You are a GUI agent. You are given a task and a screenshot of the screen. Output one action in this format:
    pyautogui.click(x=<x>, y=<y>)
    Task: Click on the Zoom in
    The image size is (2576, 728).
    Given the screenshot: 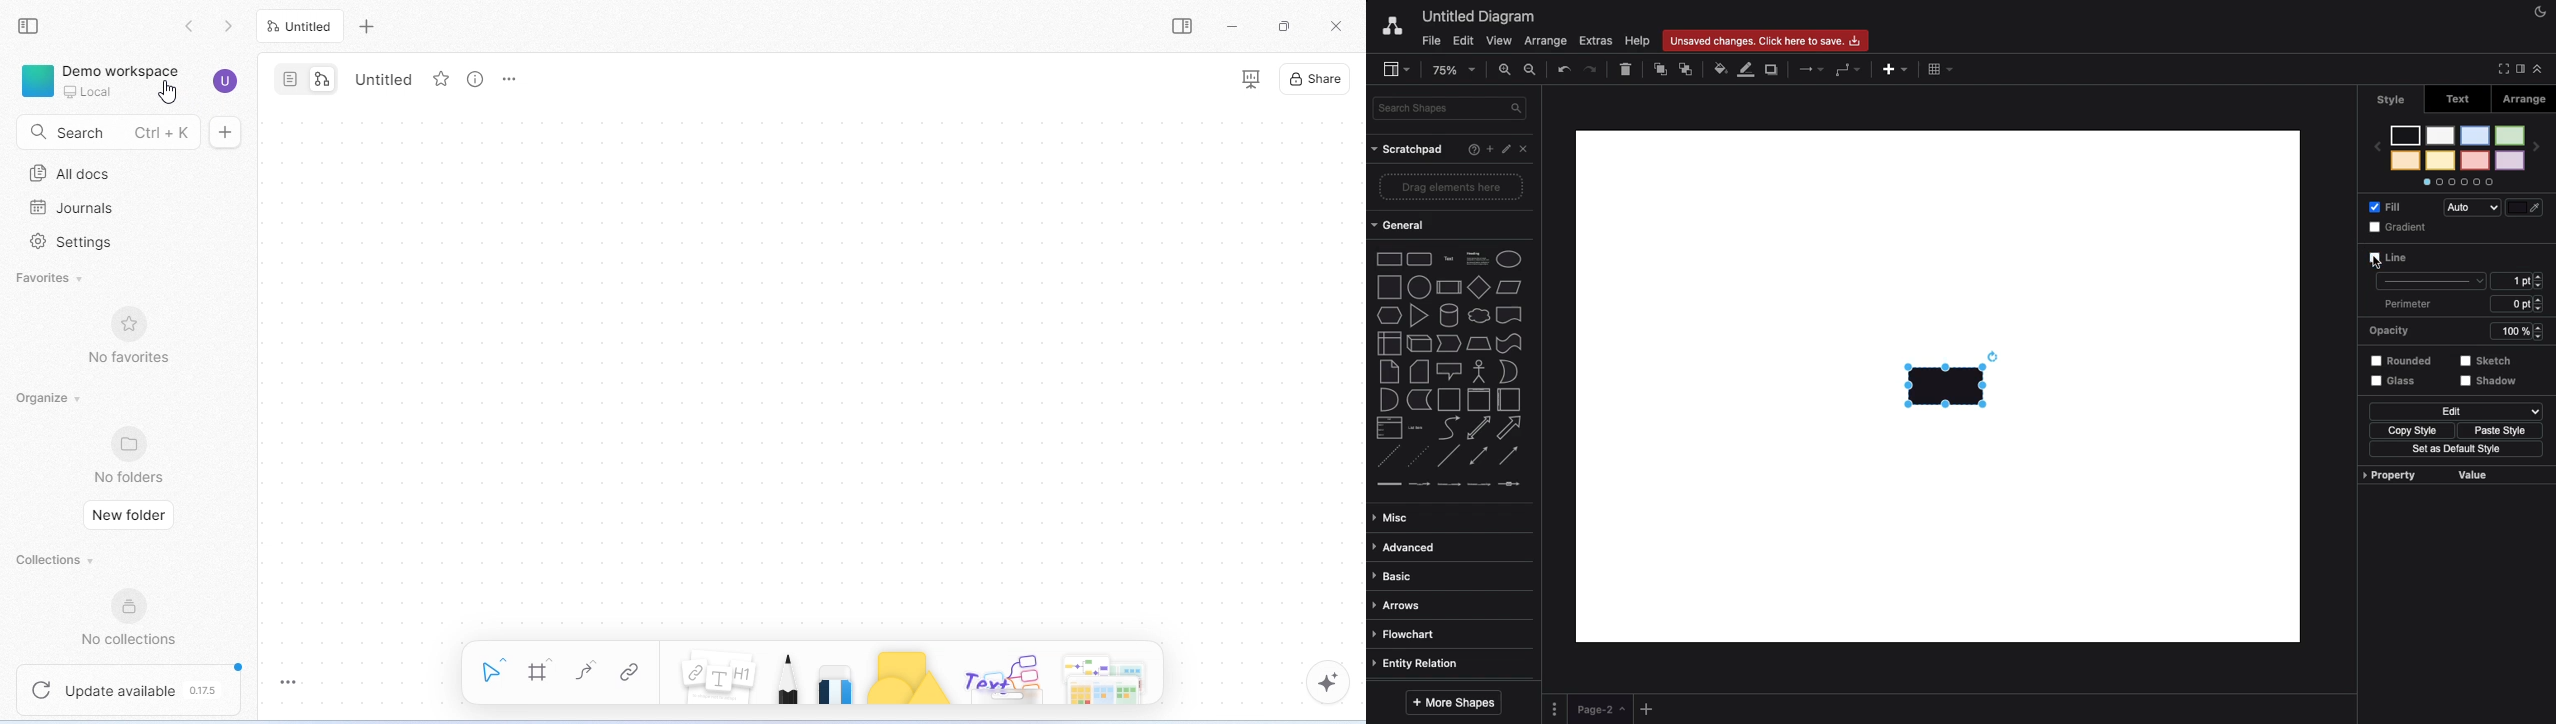 What is the action you would take?
    pyautogui.click(x=1506, y=72)
    